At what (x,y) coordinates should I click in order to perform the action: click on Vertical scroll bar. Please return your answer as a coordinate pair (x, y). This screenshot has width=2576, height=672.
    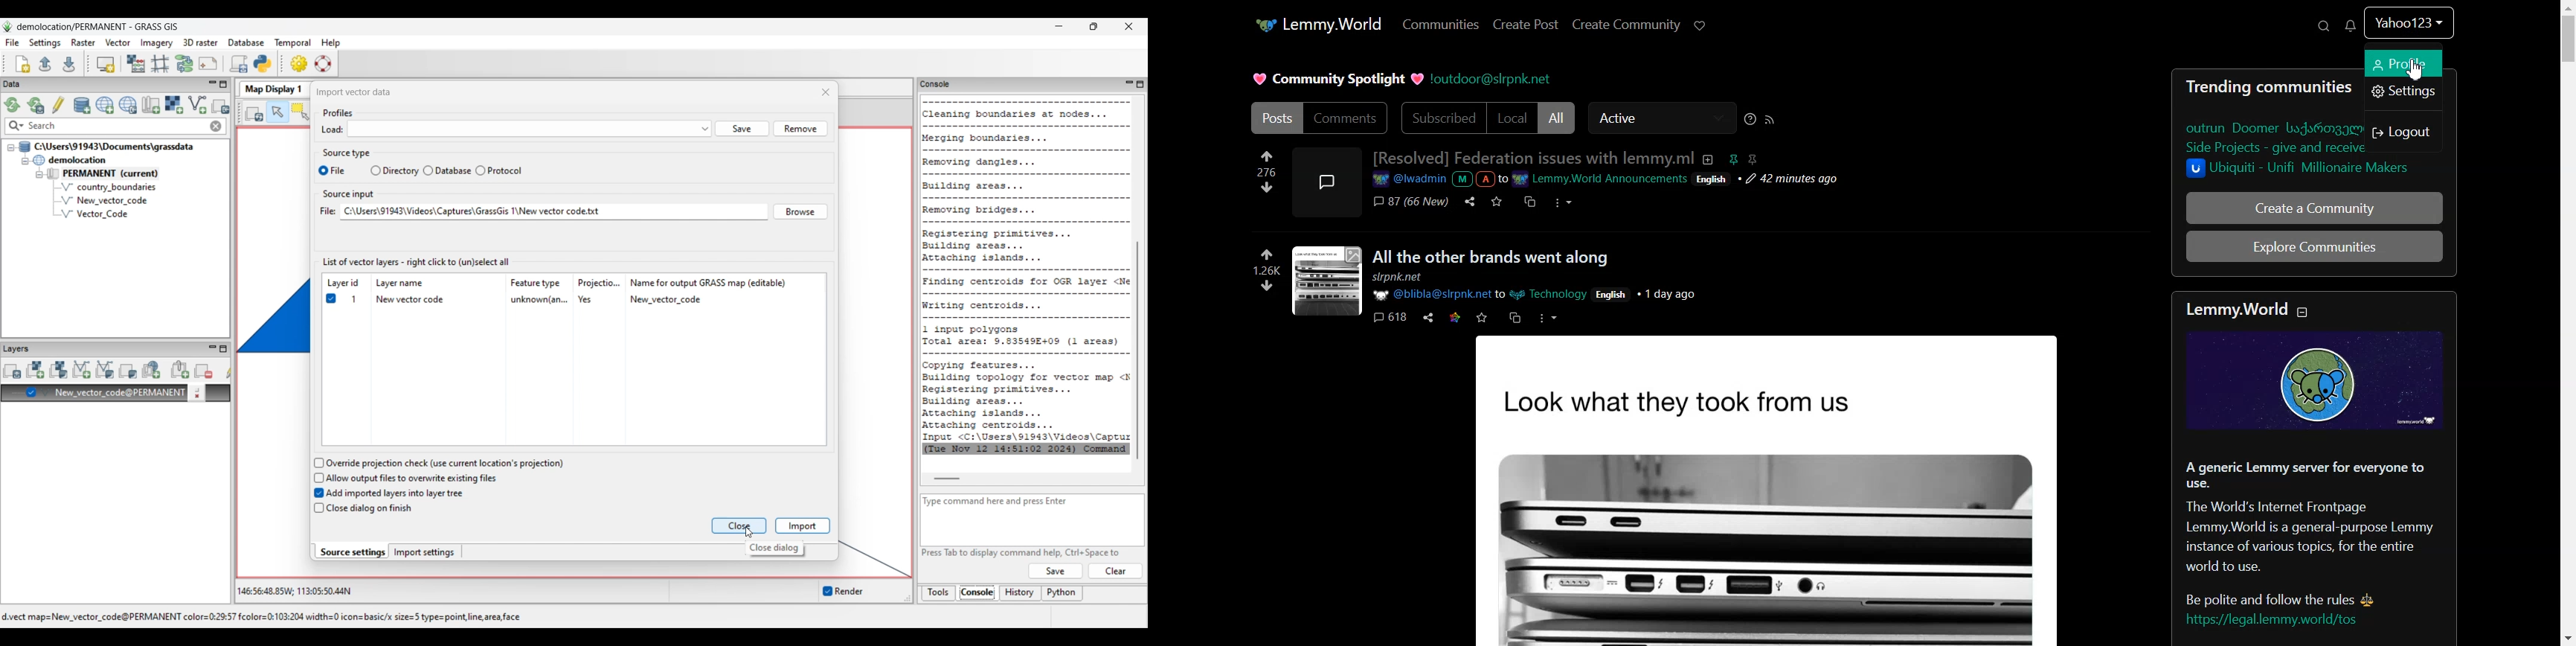
    Looking at the image, I should click on (2567, 323).